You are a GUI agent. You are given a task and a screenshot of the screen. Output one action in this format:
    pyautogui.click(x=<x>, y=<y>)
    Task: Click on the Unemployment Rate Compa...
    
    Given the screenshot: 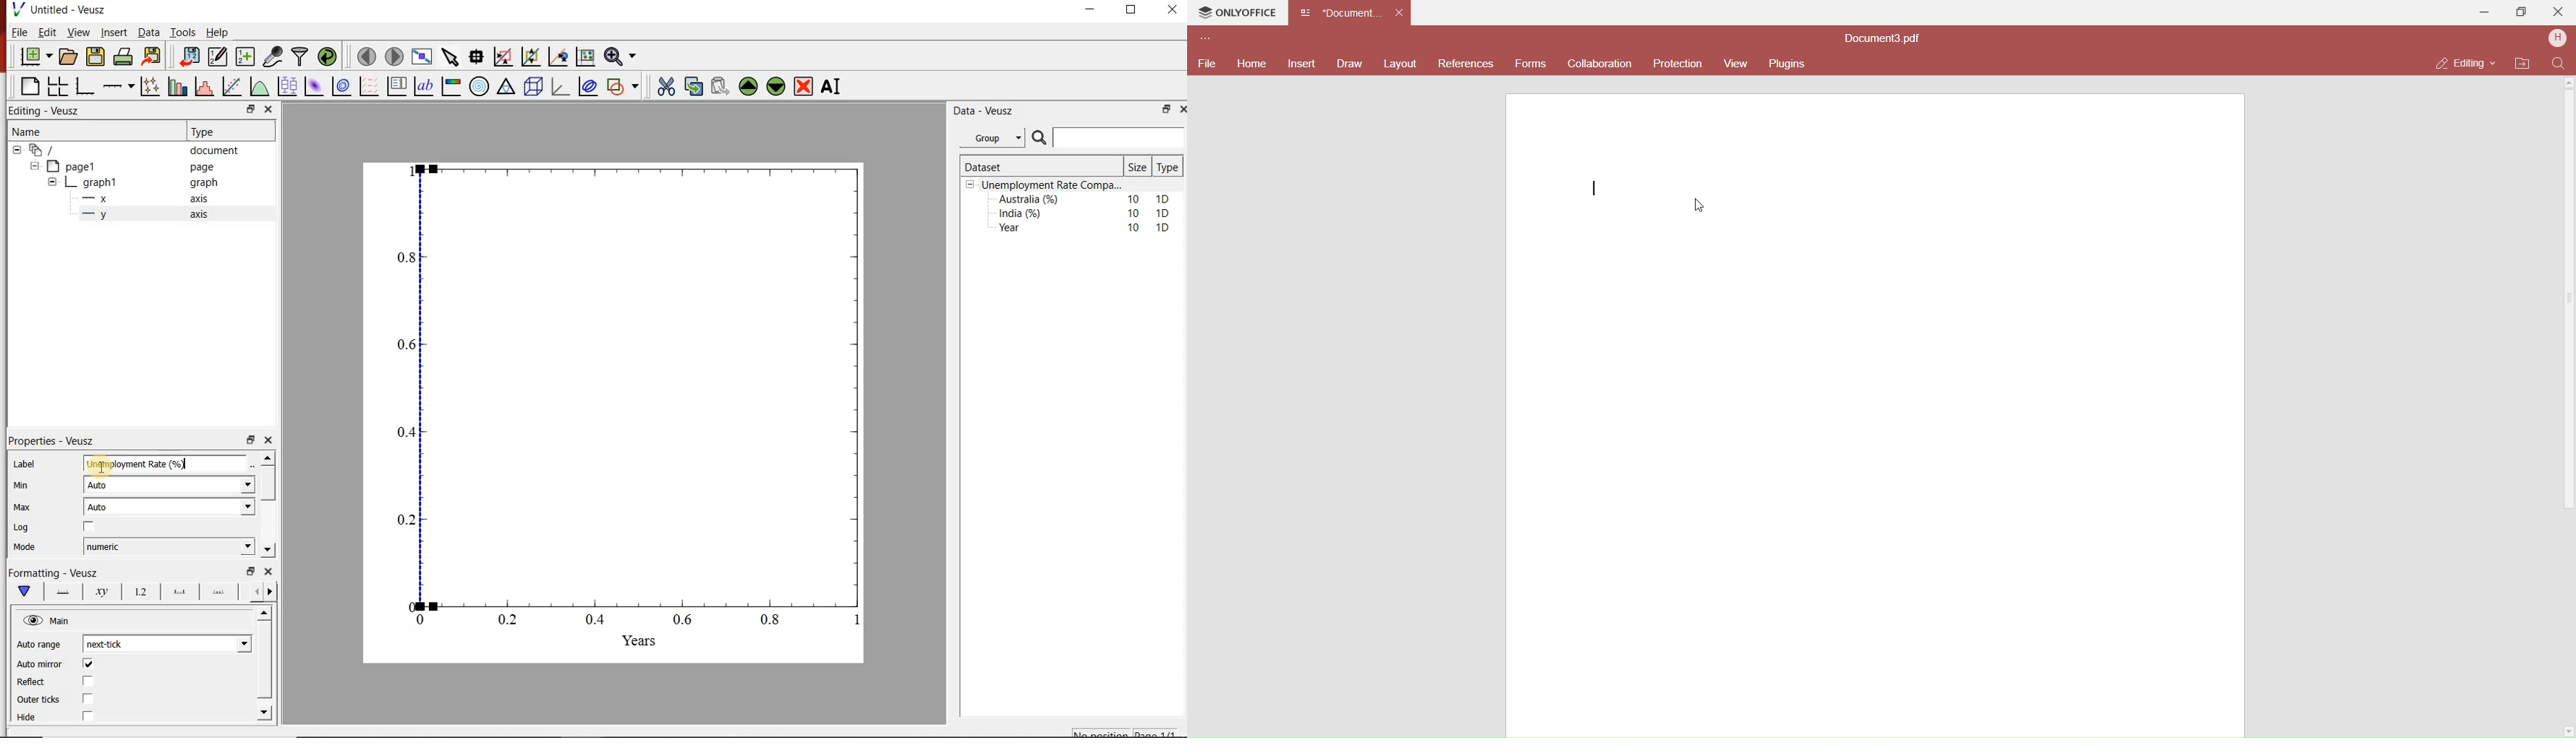 What is the action you would take?
    pyautogui.click(x=1053, y=185)
    